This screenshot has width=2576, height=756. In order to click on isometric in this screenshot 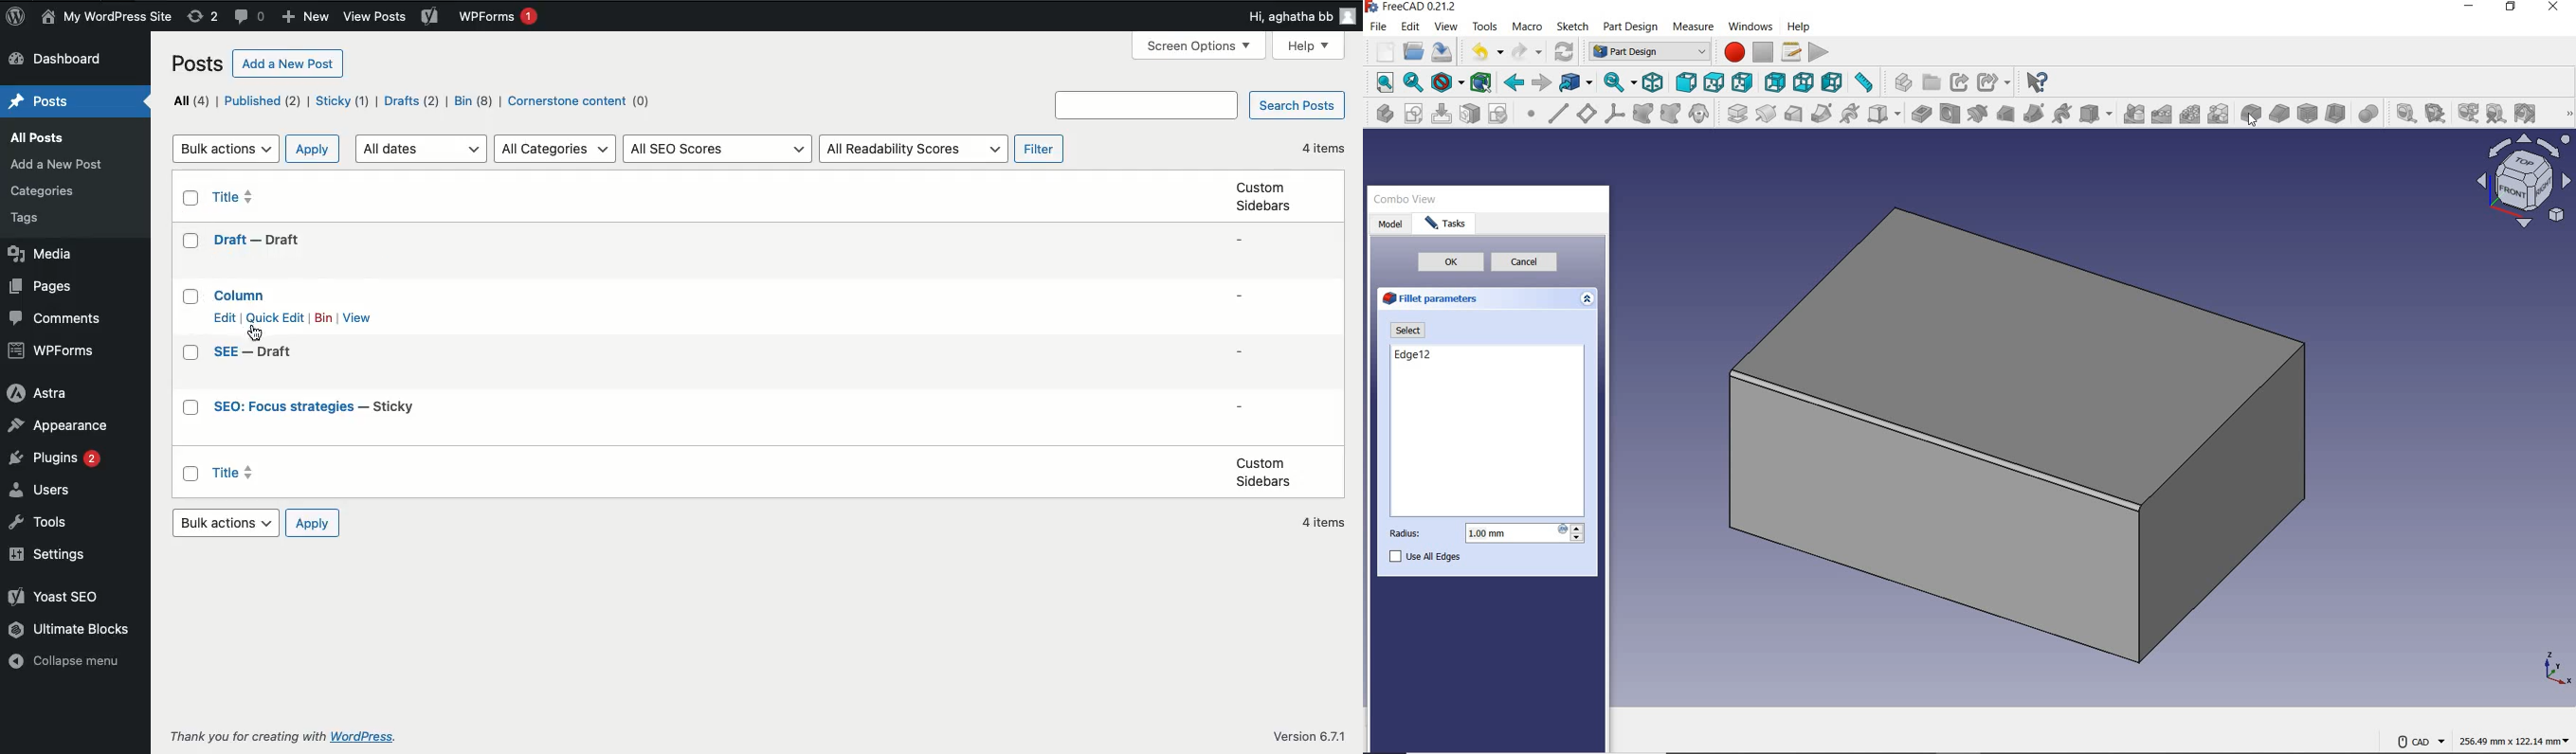, I will do `click(1653, 82)`.